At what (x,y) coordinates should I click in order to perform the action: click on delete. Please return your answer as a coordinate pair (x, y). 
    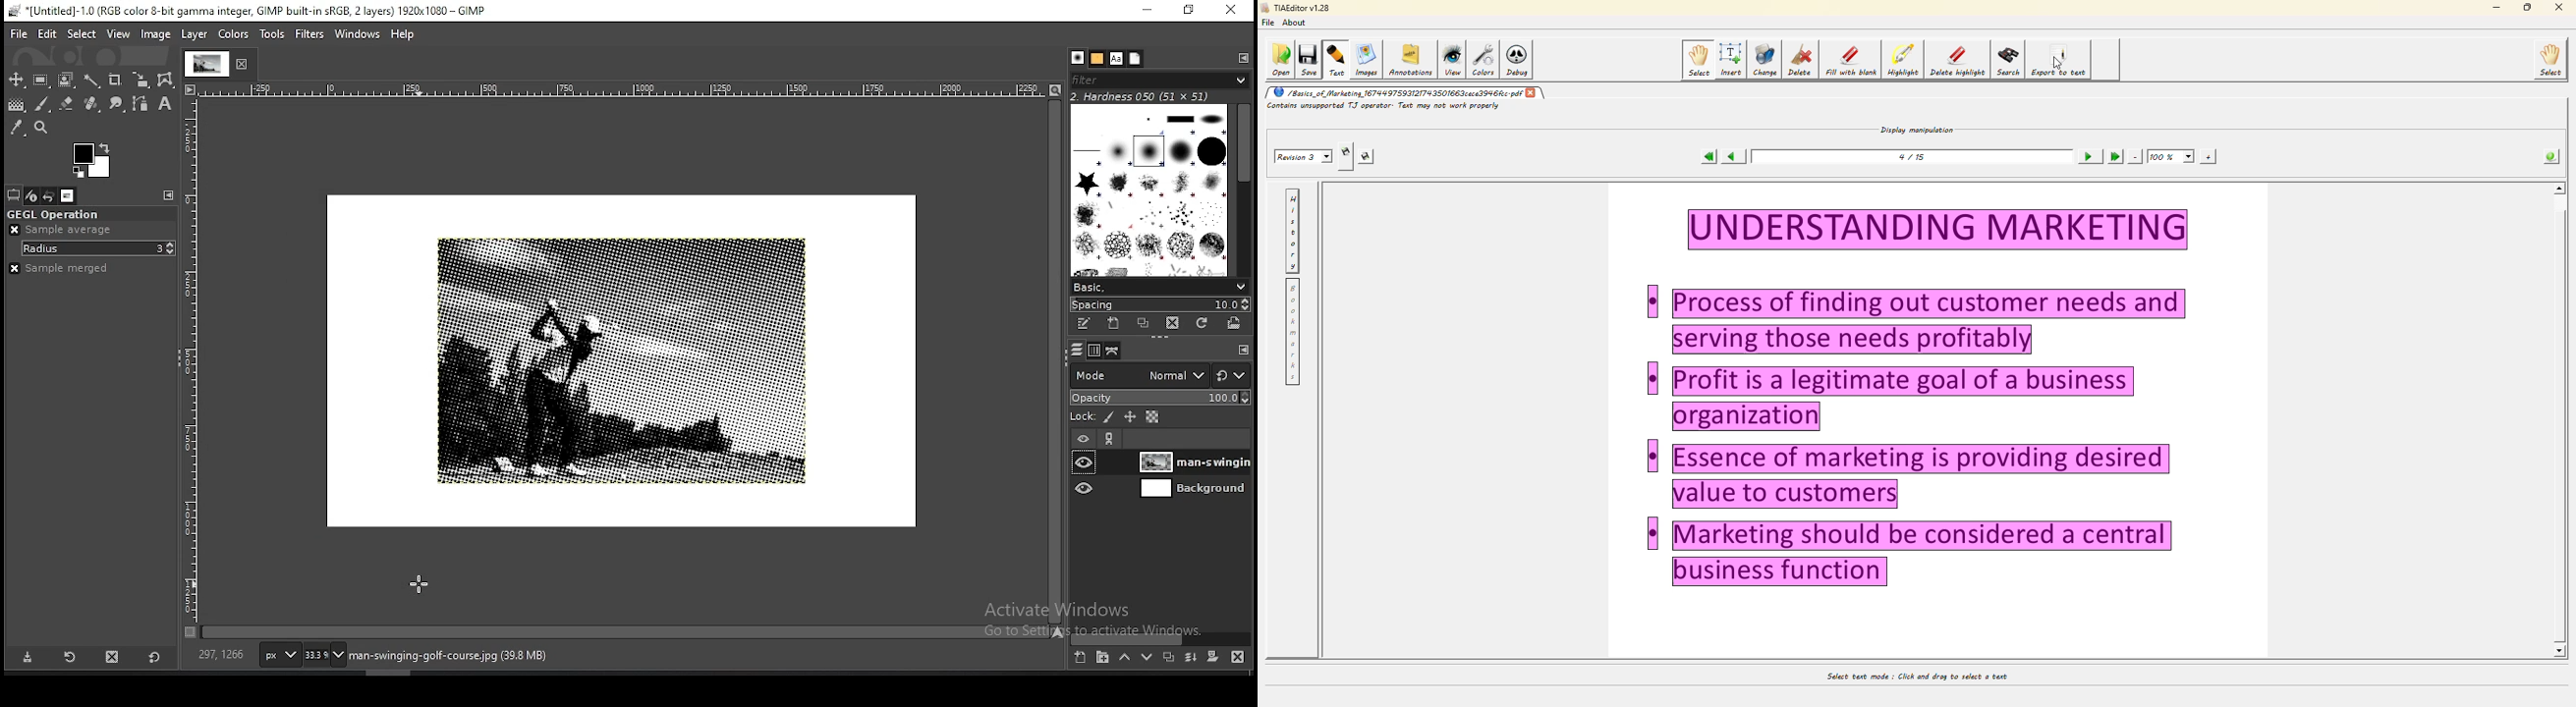
    Looking at the image, I should click on (1799, 61).